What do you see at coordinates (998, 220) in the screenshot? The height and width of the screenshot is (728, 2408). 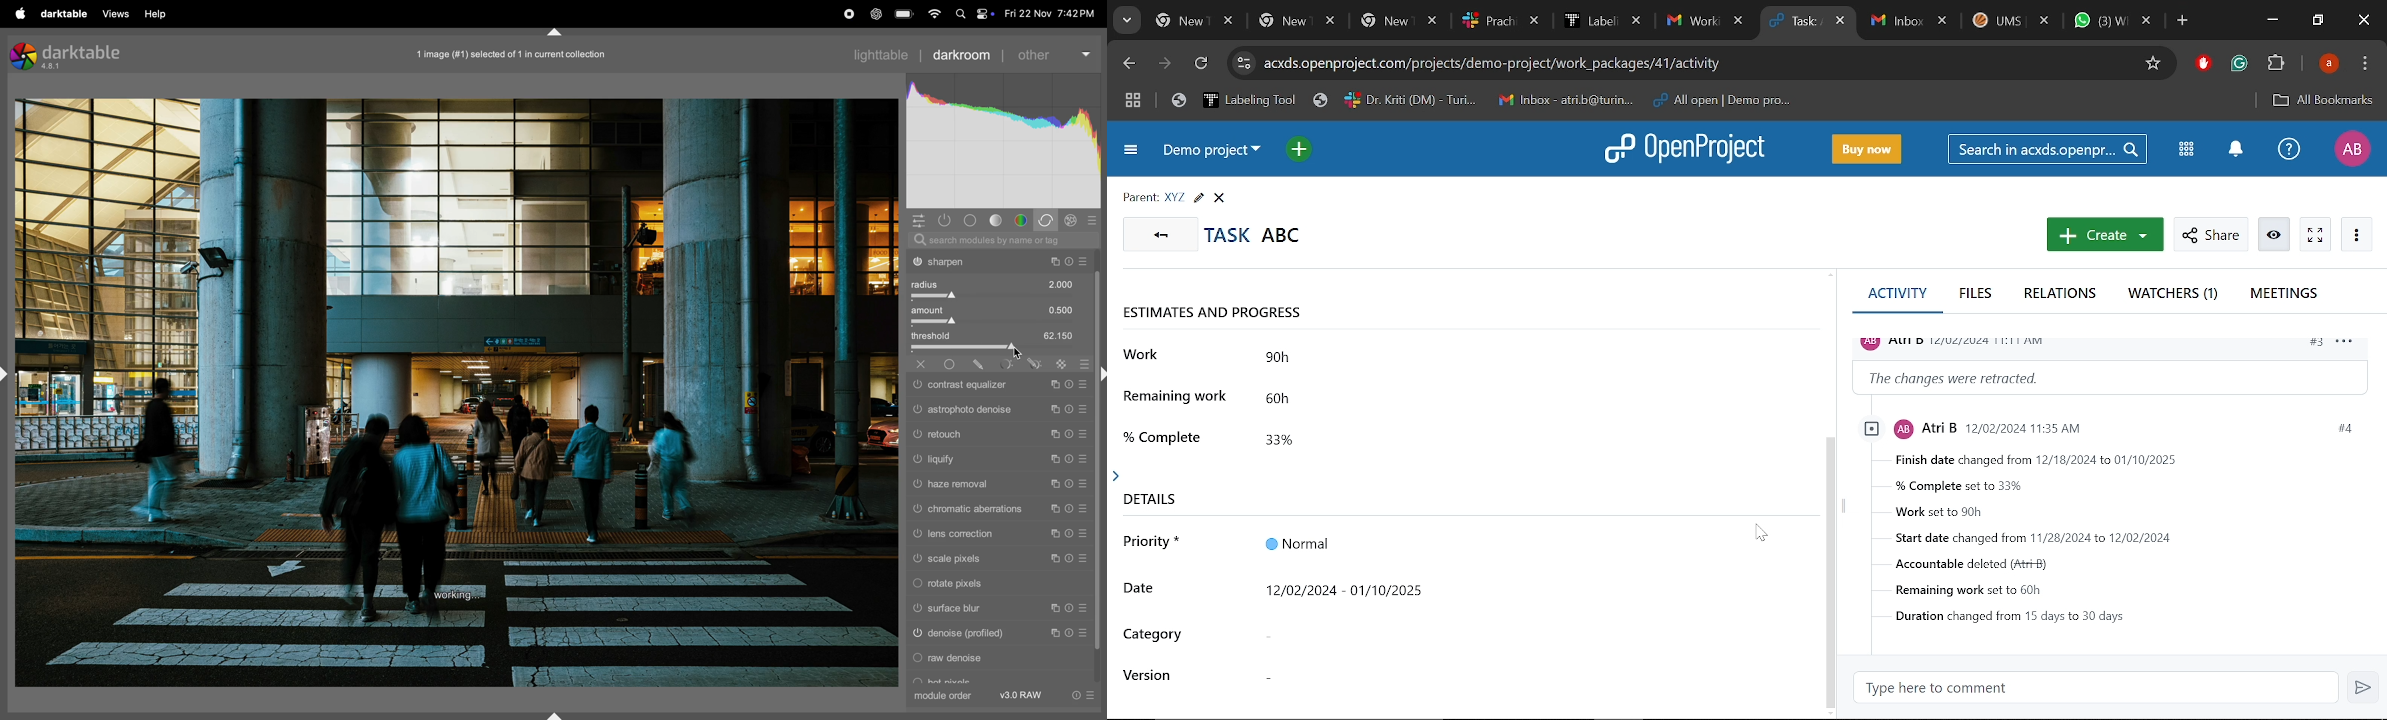 I see `tone` at bounding box center [998, 220].